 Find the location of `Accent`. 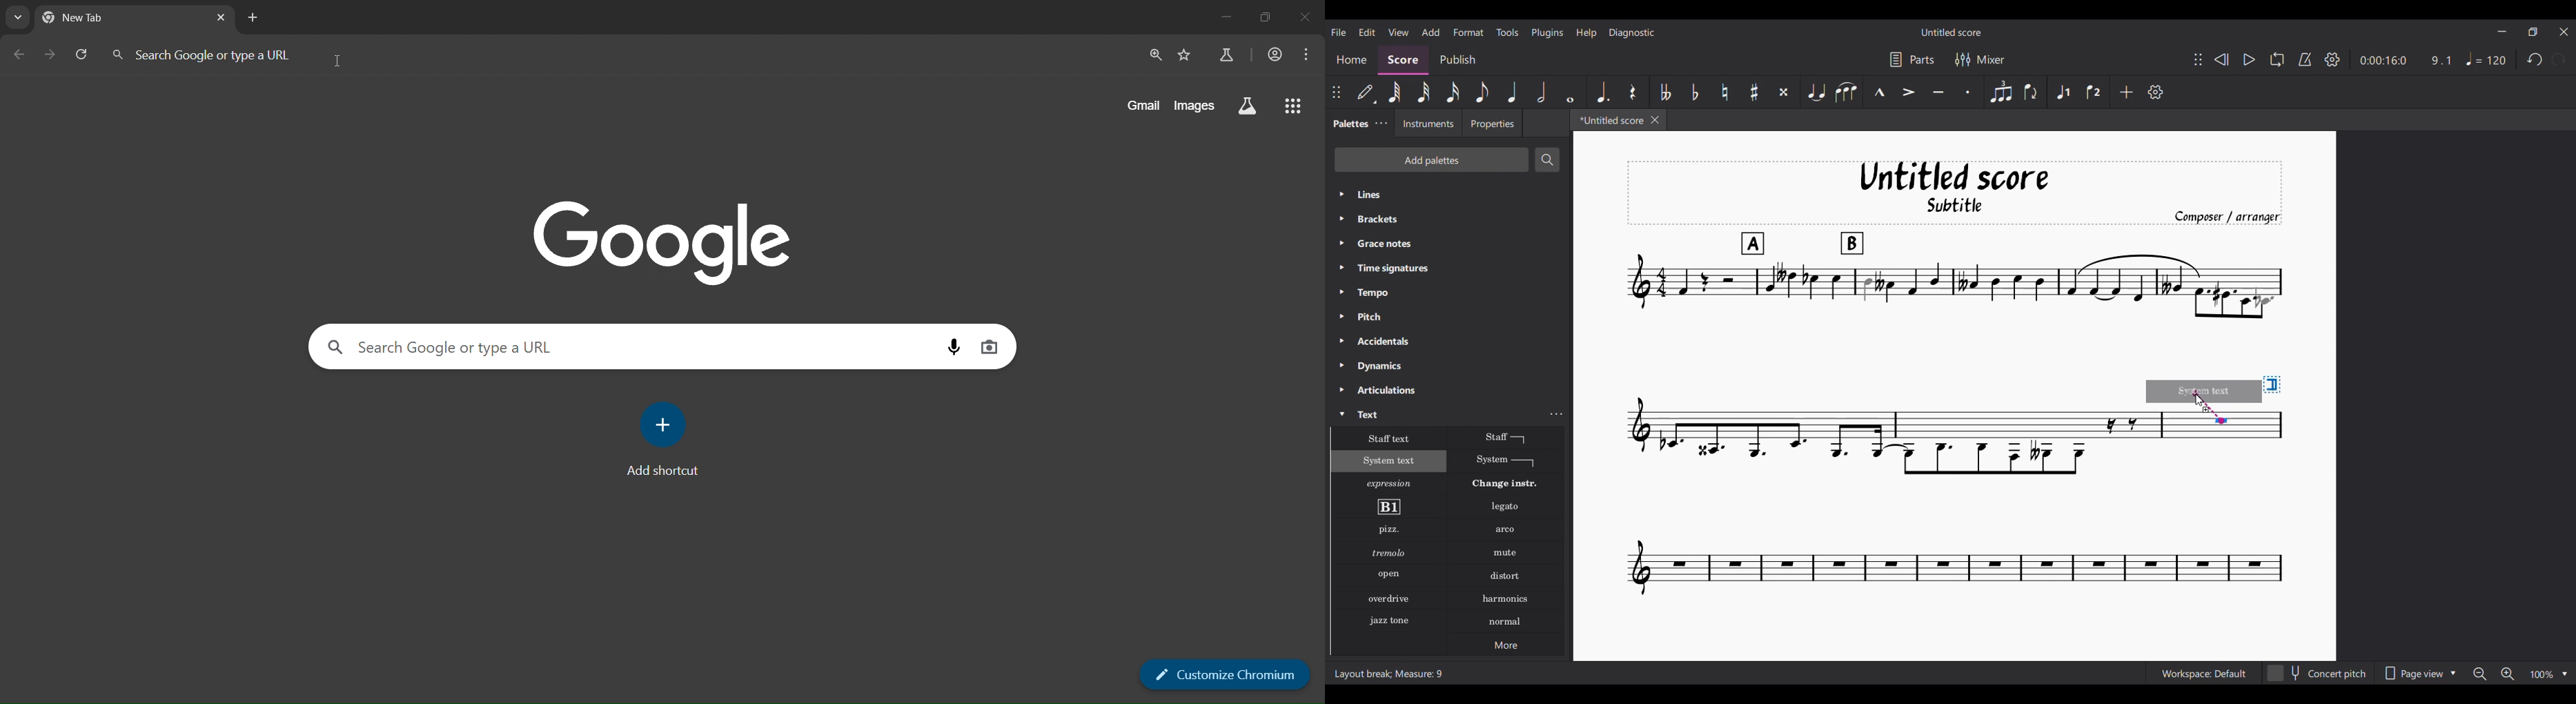

Accent is located at coordinates (1909, 92).